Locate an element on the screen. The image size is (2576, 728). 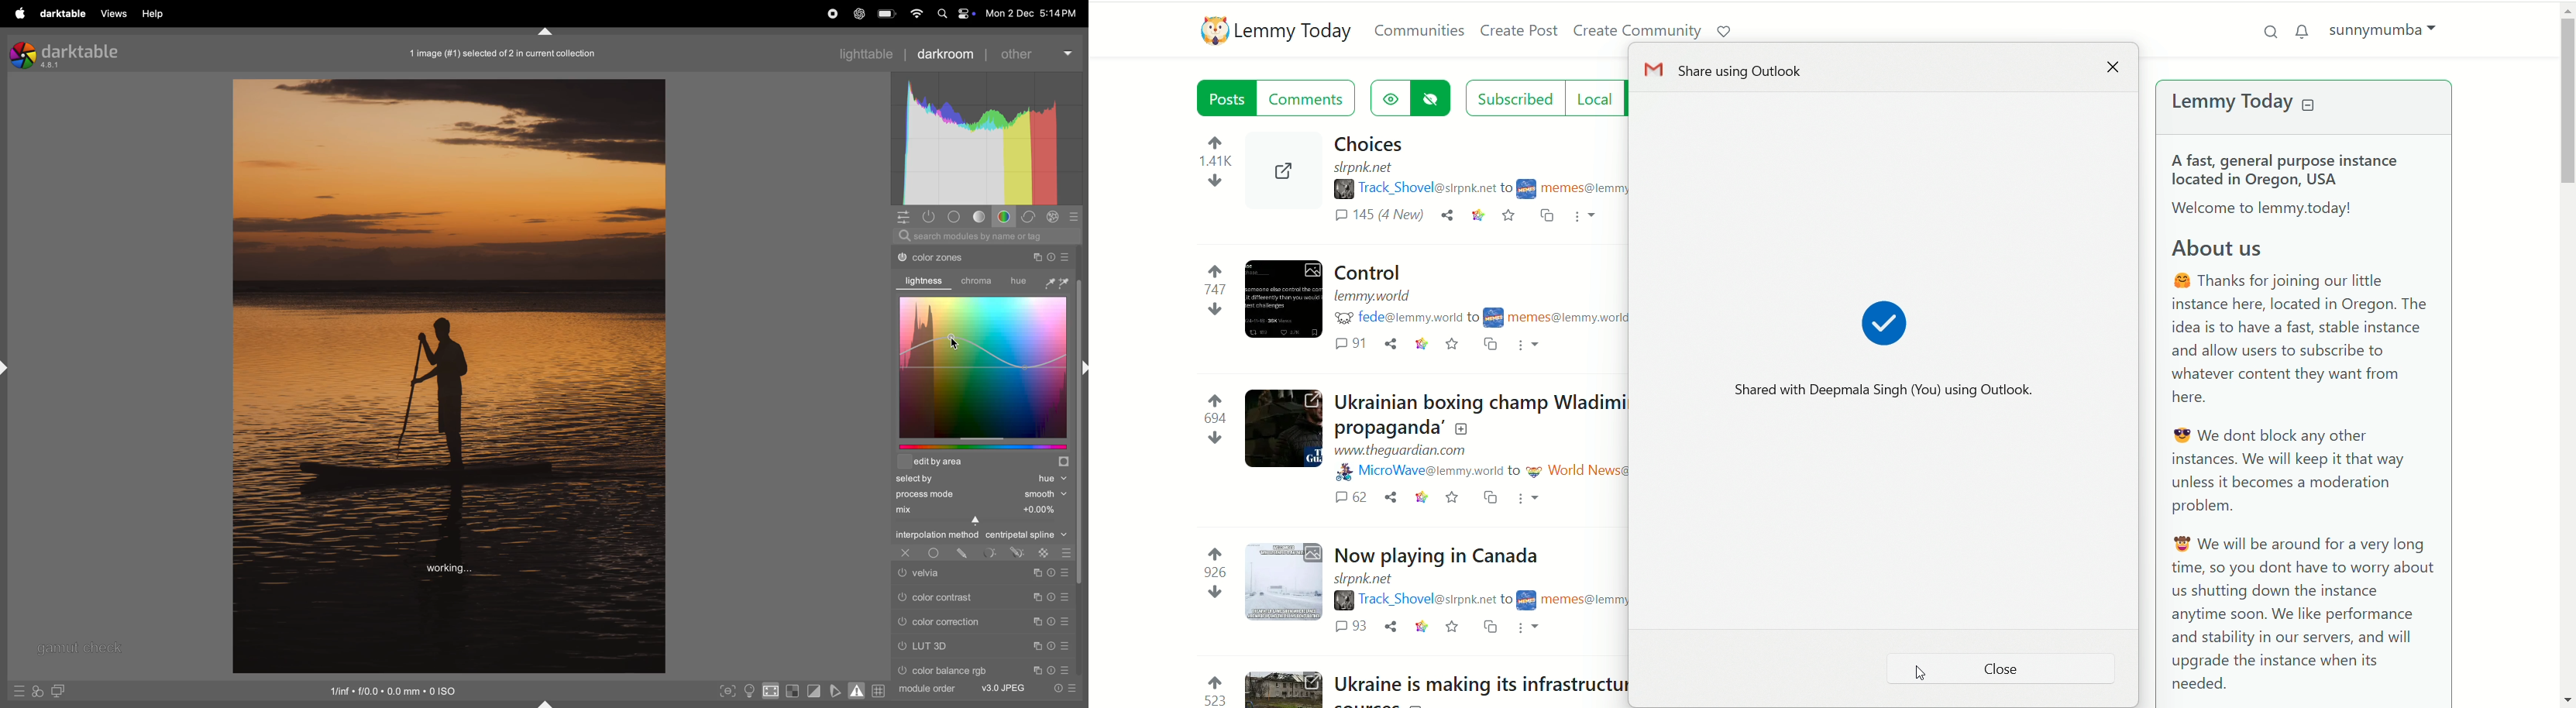
1 image (#1) selected of 2 in current collection is located at coordinates (502, 54).